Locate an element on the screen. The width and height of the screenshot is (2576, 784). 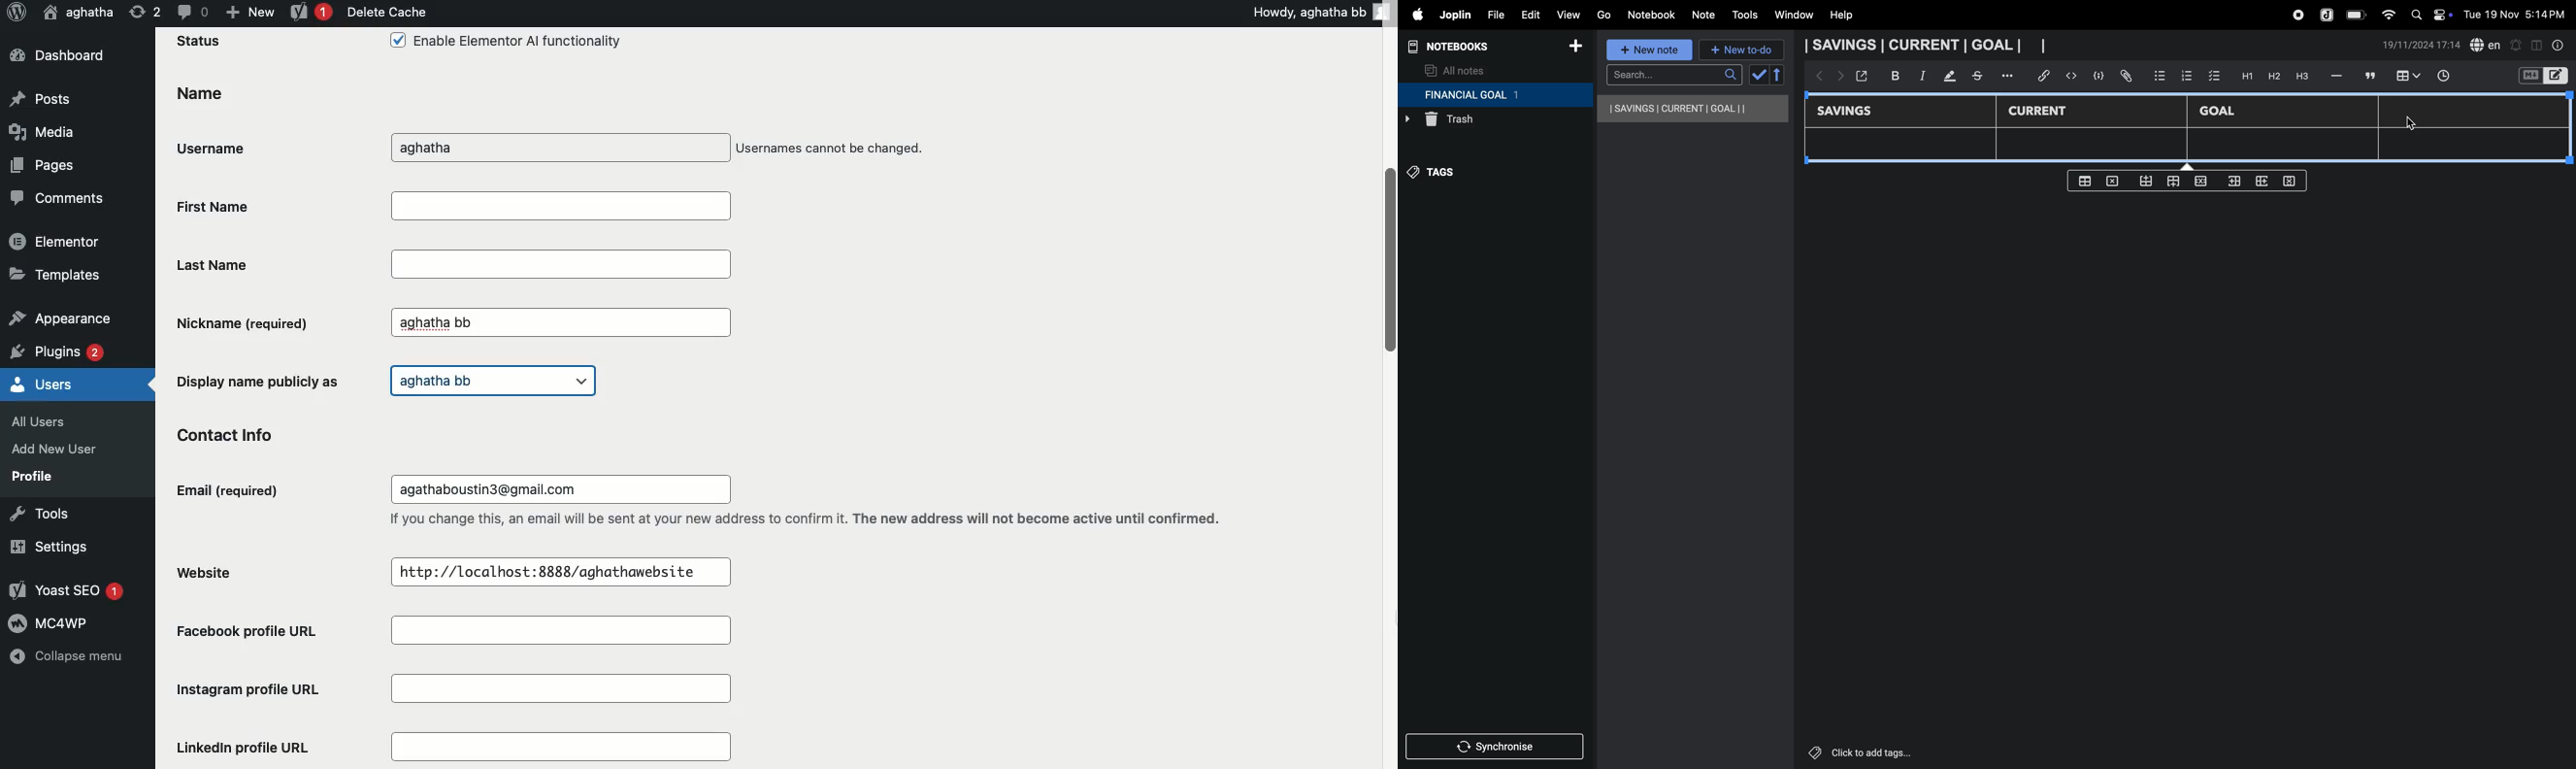
Facebook profile URL is located at coordinates (461, 633).